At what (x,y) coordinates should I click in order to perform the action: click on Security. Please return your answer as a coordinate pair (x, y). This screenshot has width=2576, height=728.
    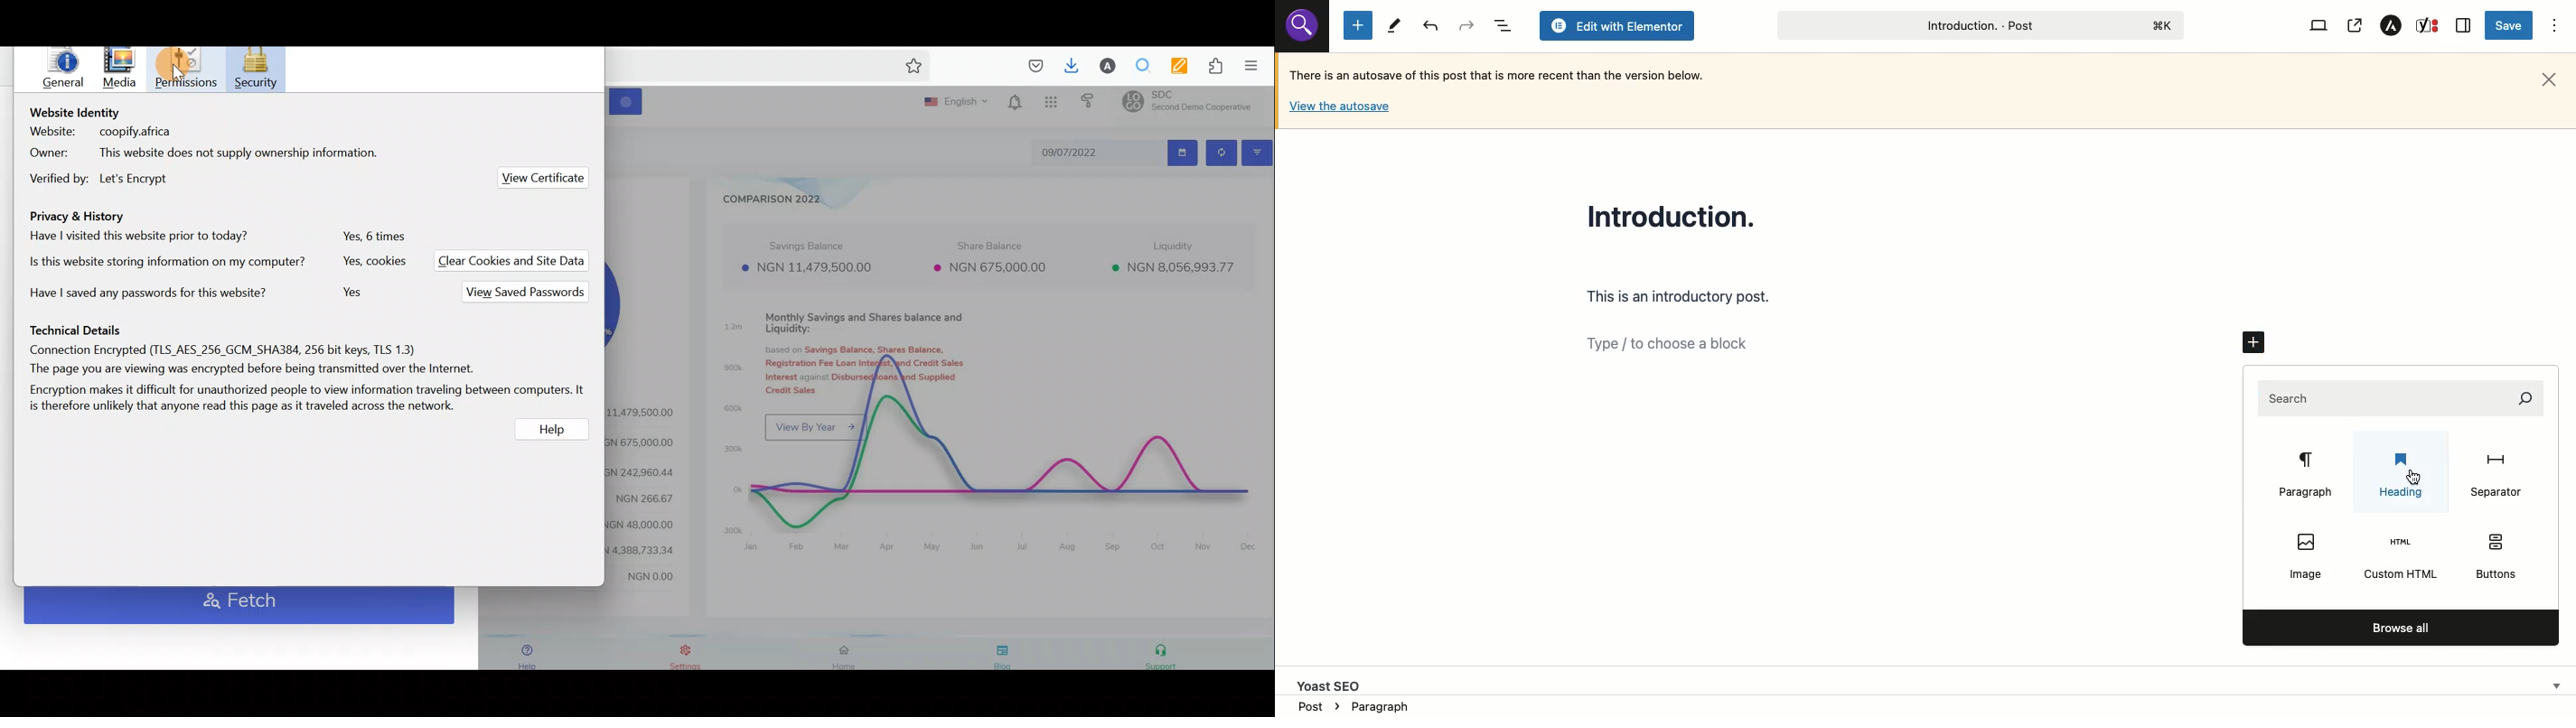
    Looking at the image, I should click on (257, 70).